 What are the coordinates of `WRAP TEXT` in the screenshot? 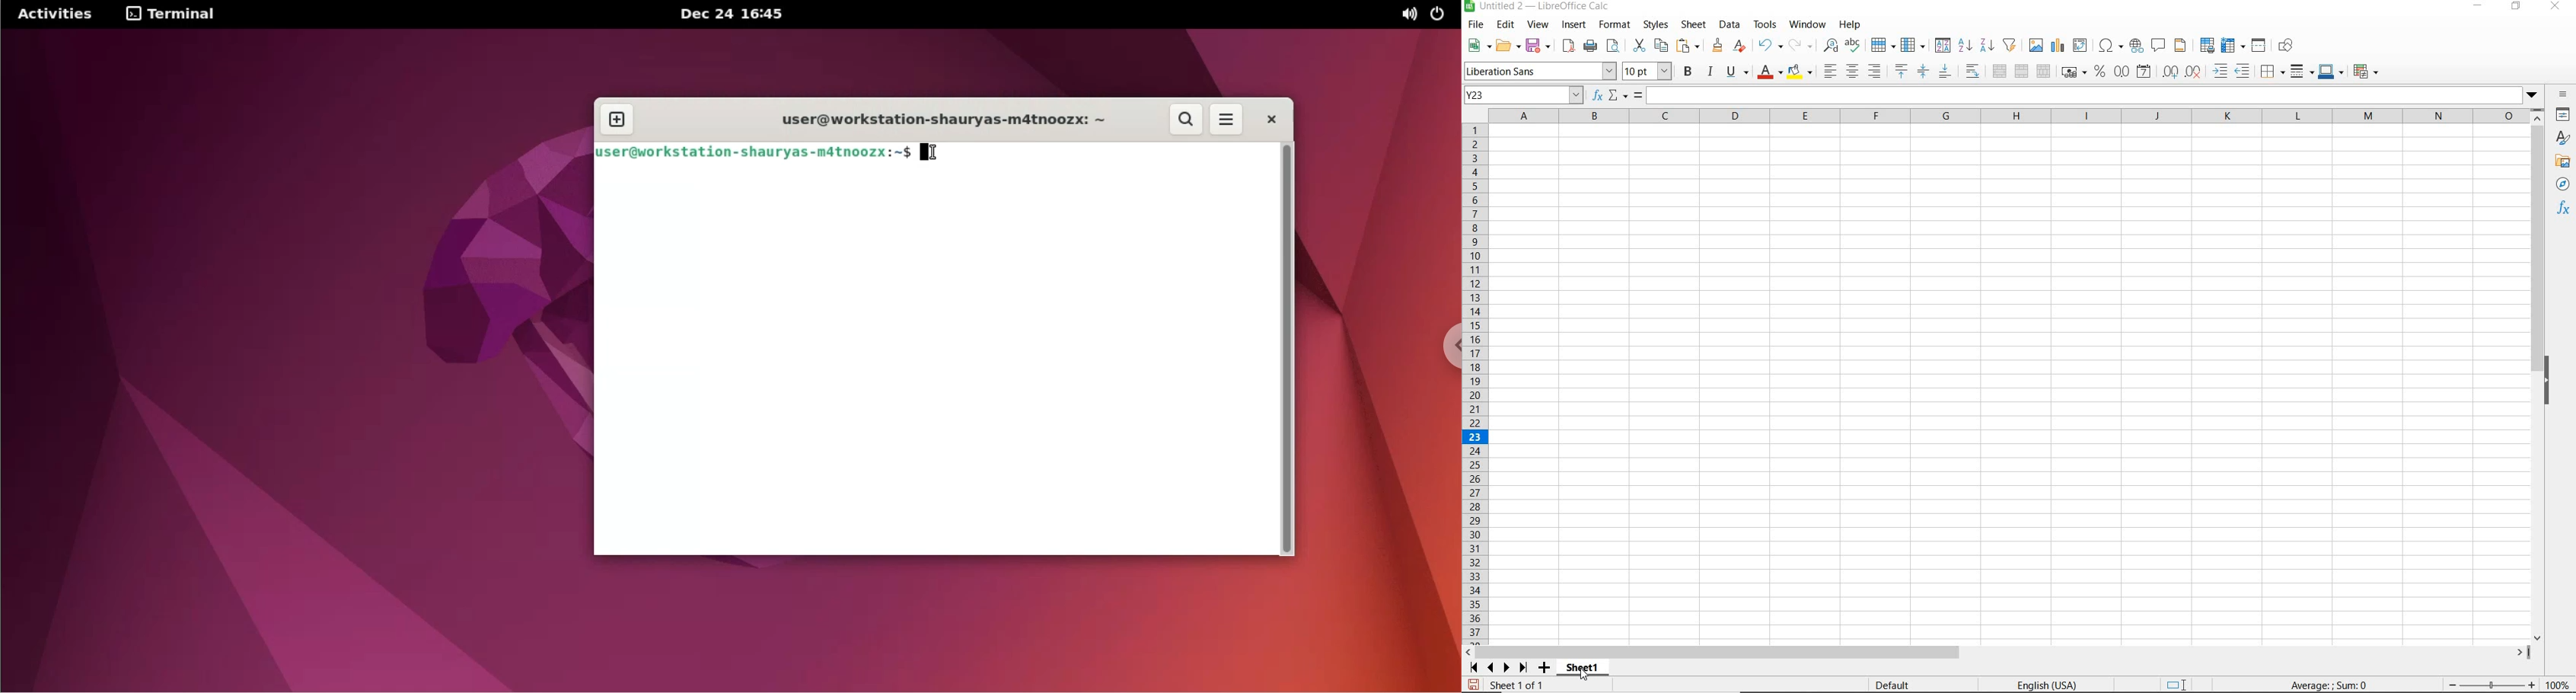 It's located at (1972, 72).